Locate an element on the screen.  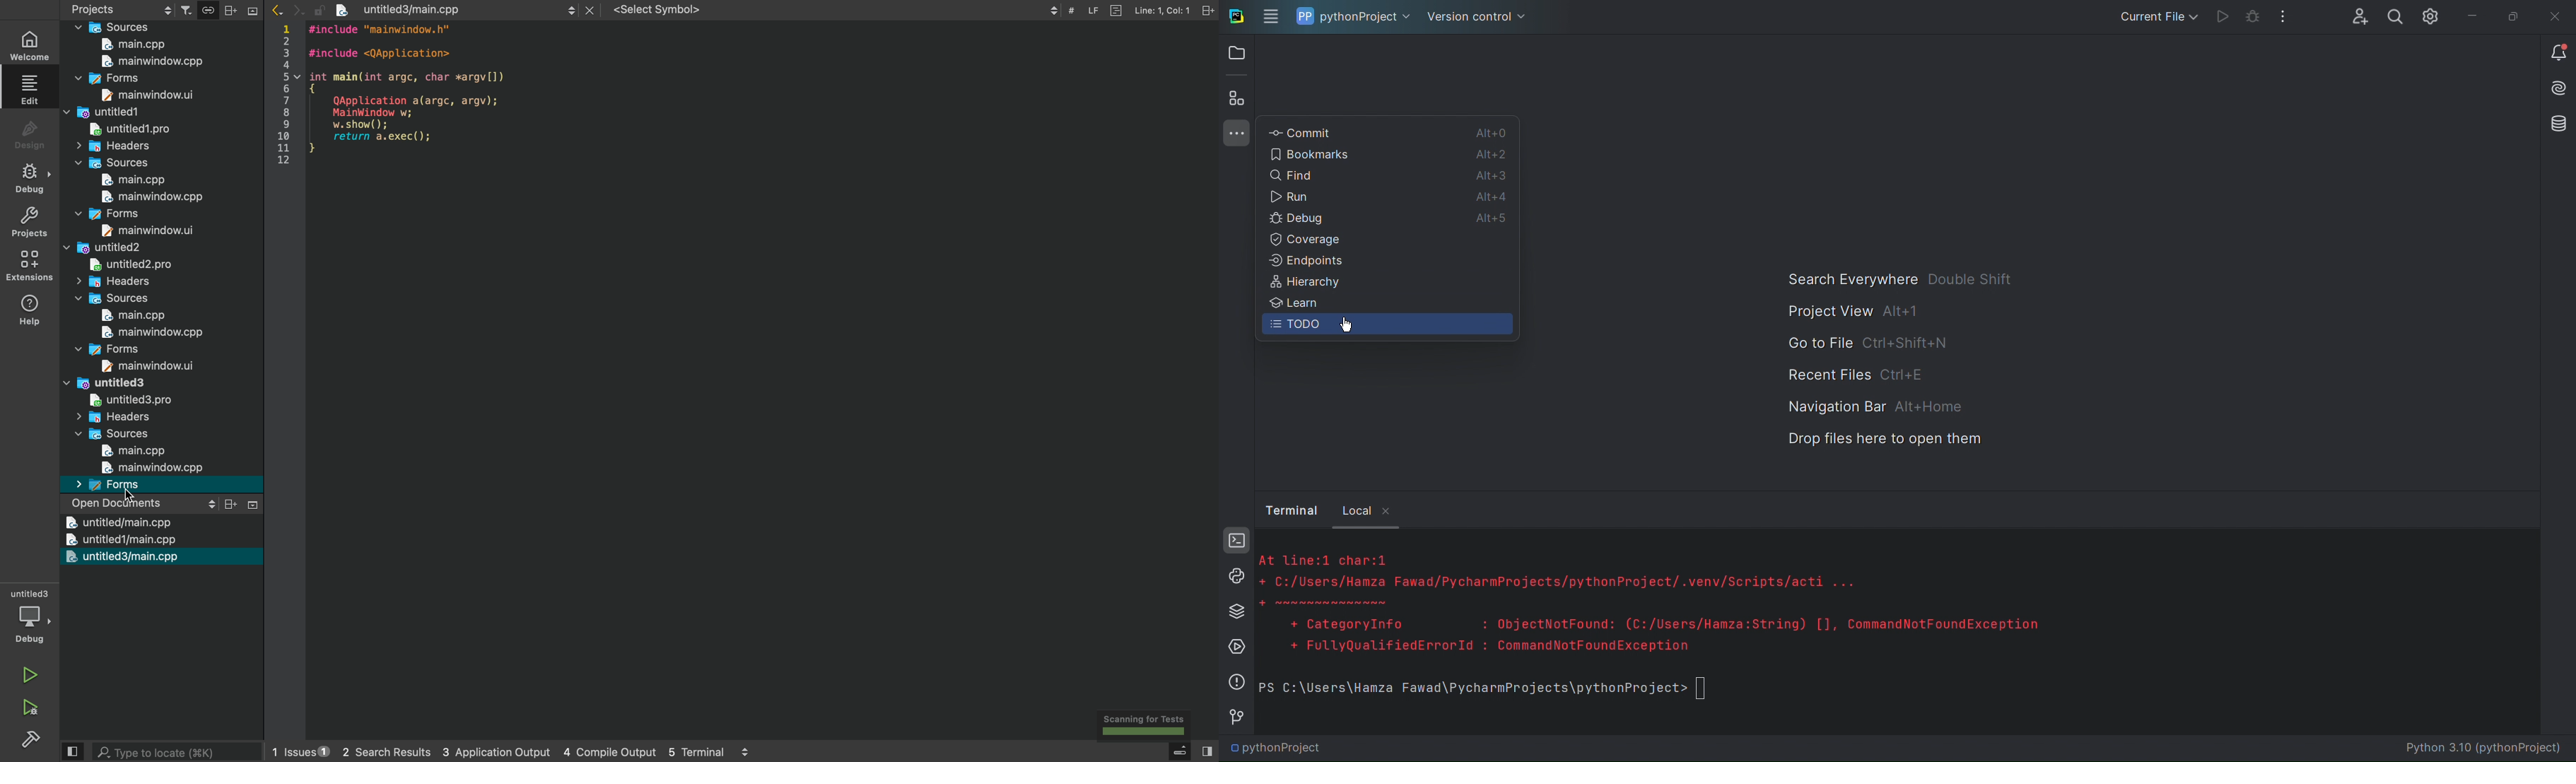
Cursor at TODO is located at coordinates (1344, 326).